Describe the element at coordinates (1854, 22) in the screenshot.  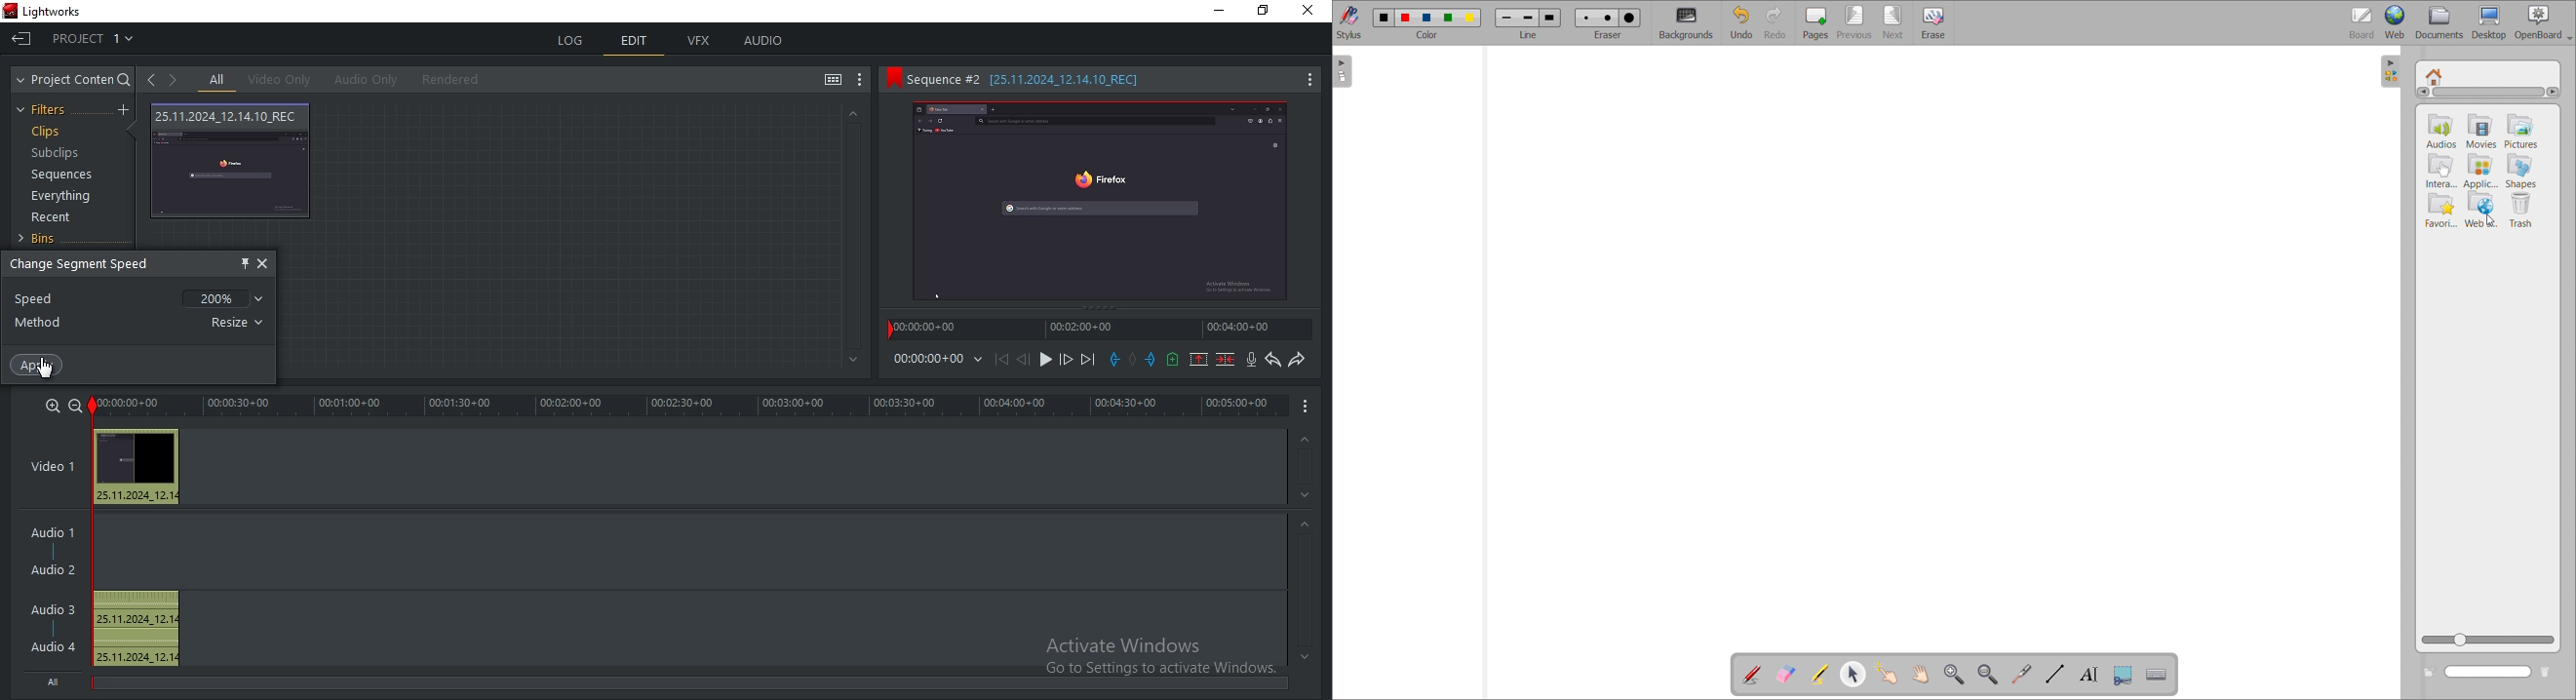
I see `previous page` at that location.